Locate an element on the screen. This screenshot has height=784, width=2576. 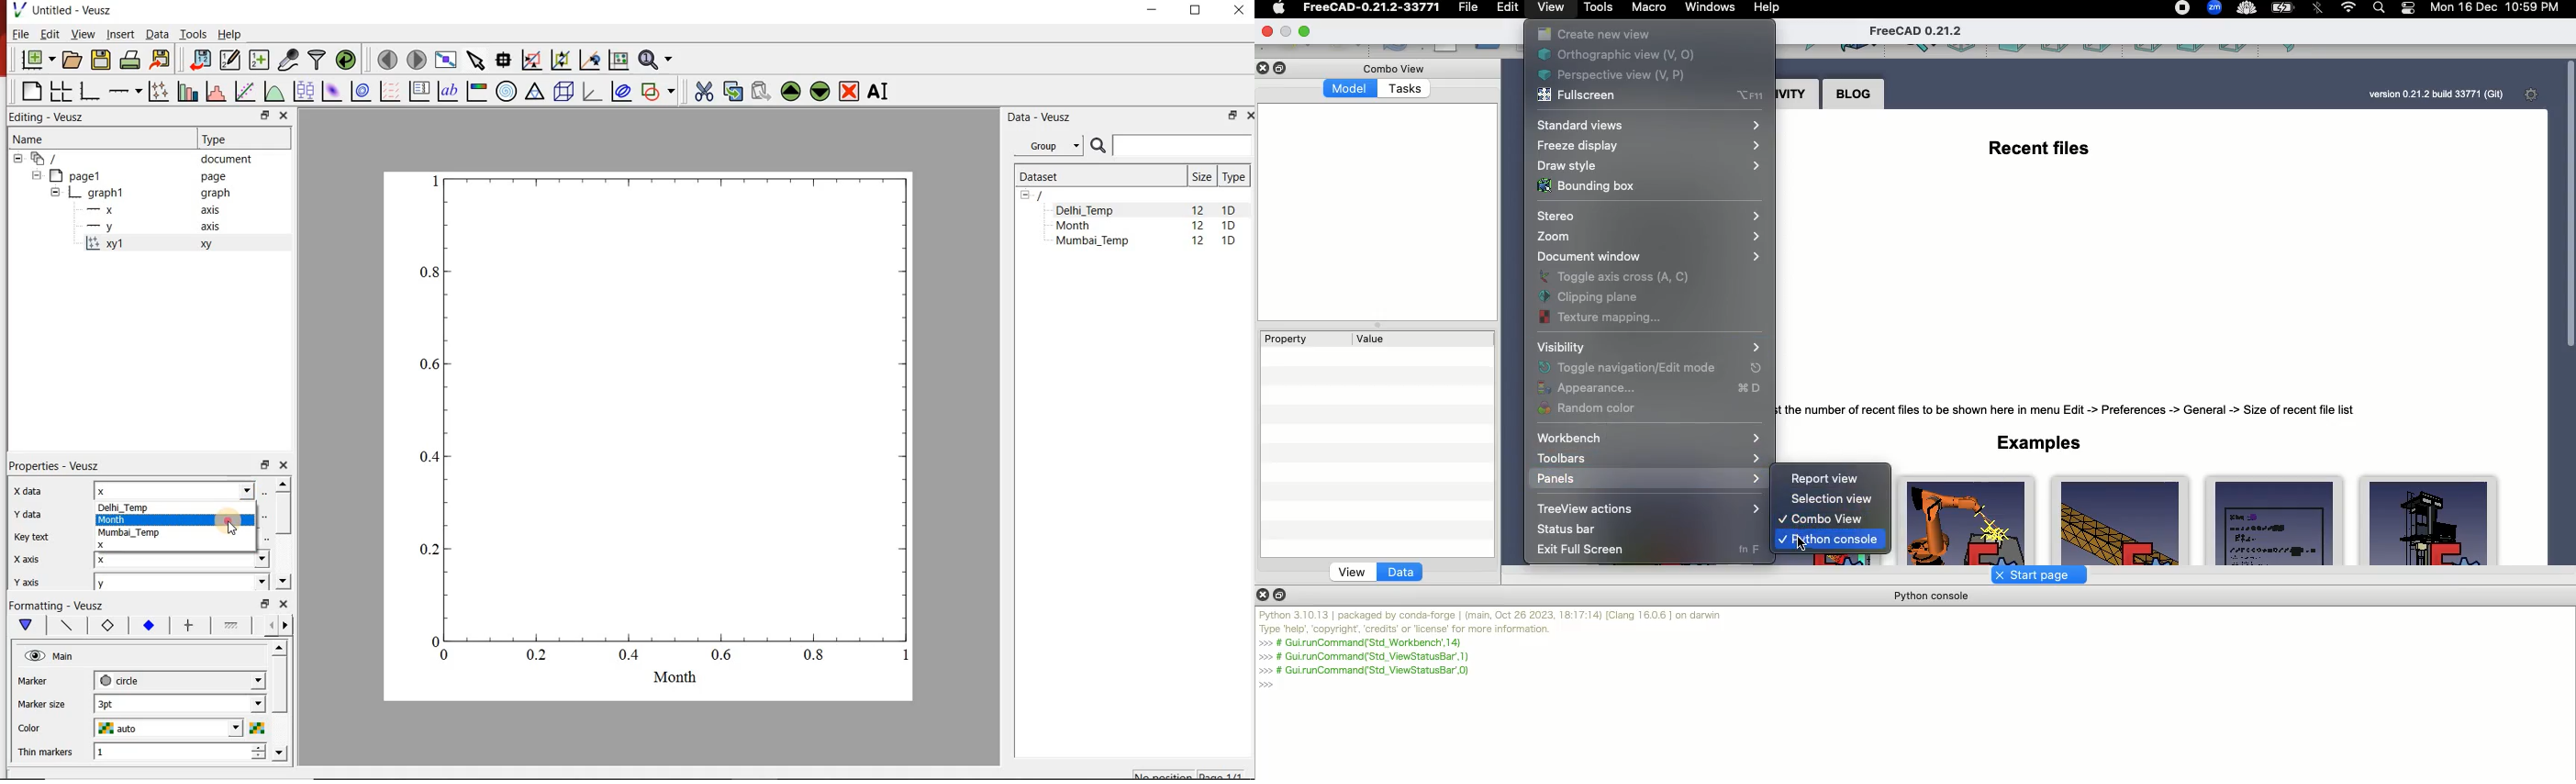
Exit full screen is located at coordinates (1579, 550).